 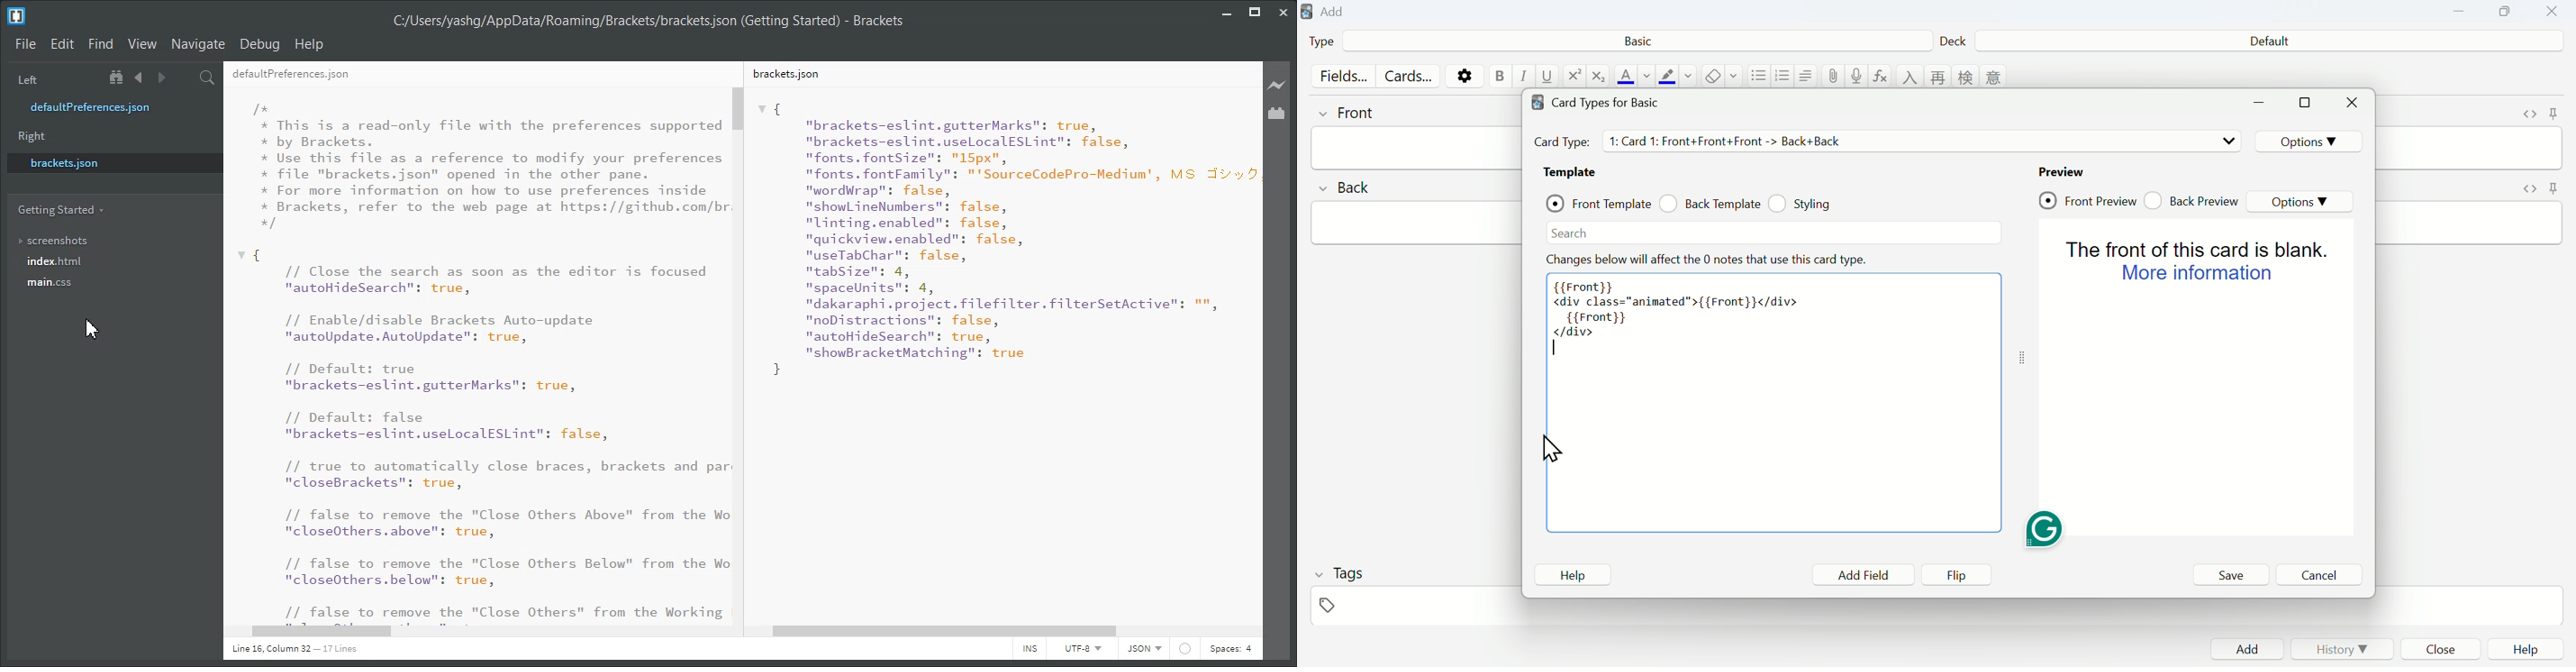 I want to click on Maximize, so click(x=1255, y=10).